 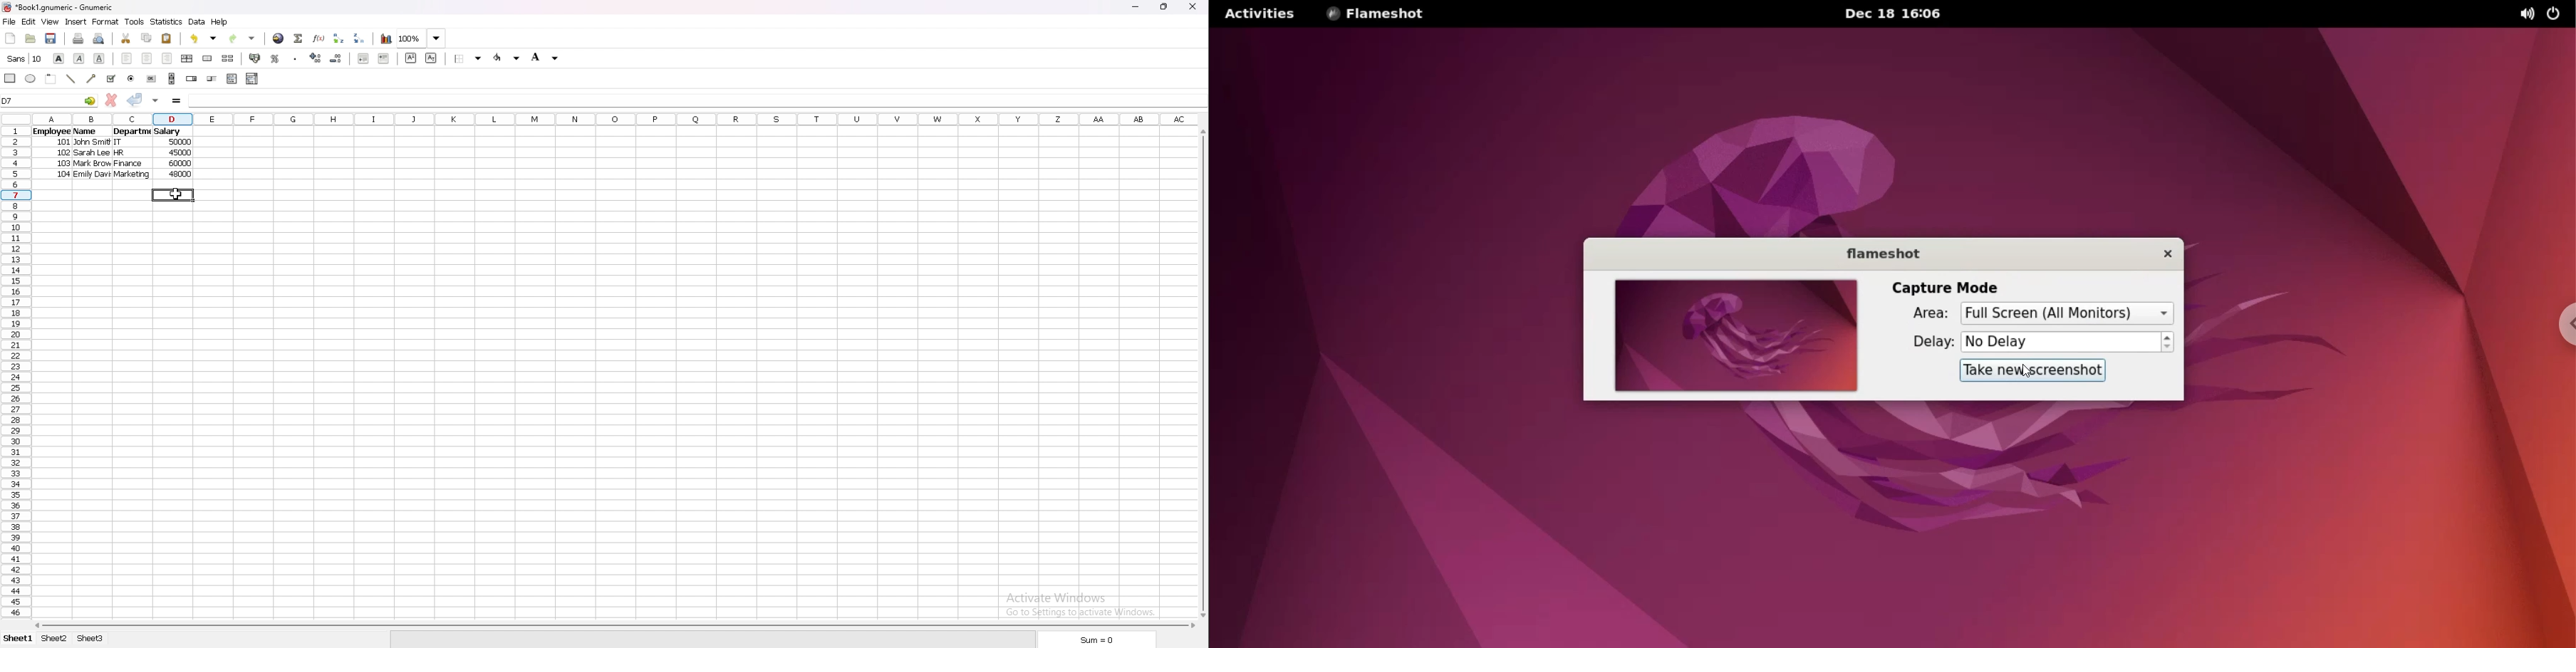 I want to click on sarah lee, so click(x=93, y=154).